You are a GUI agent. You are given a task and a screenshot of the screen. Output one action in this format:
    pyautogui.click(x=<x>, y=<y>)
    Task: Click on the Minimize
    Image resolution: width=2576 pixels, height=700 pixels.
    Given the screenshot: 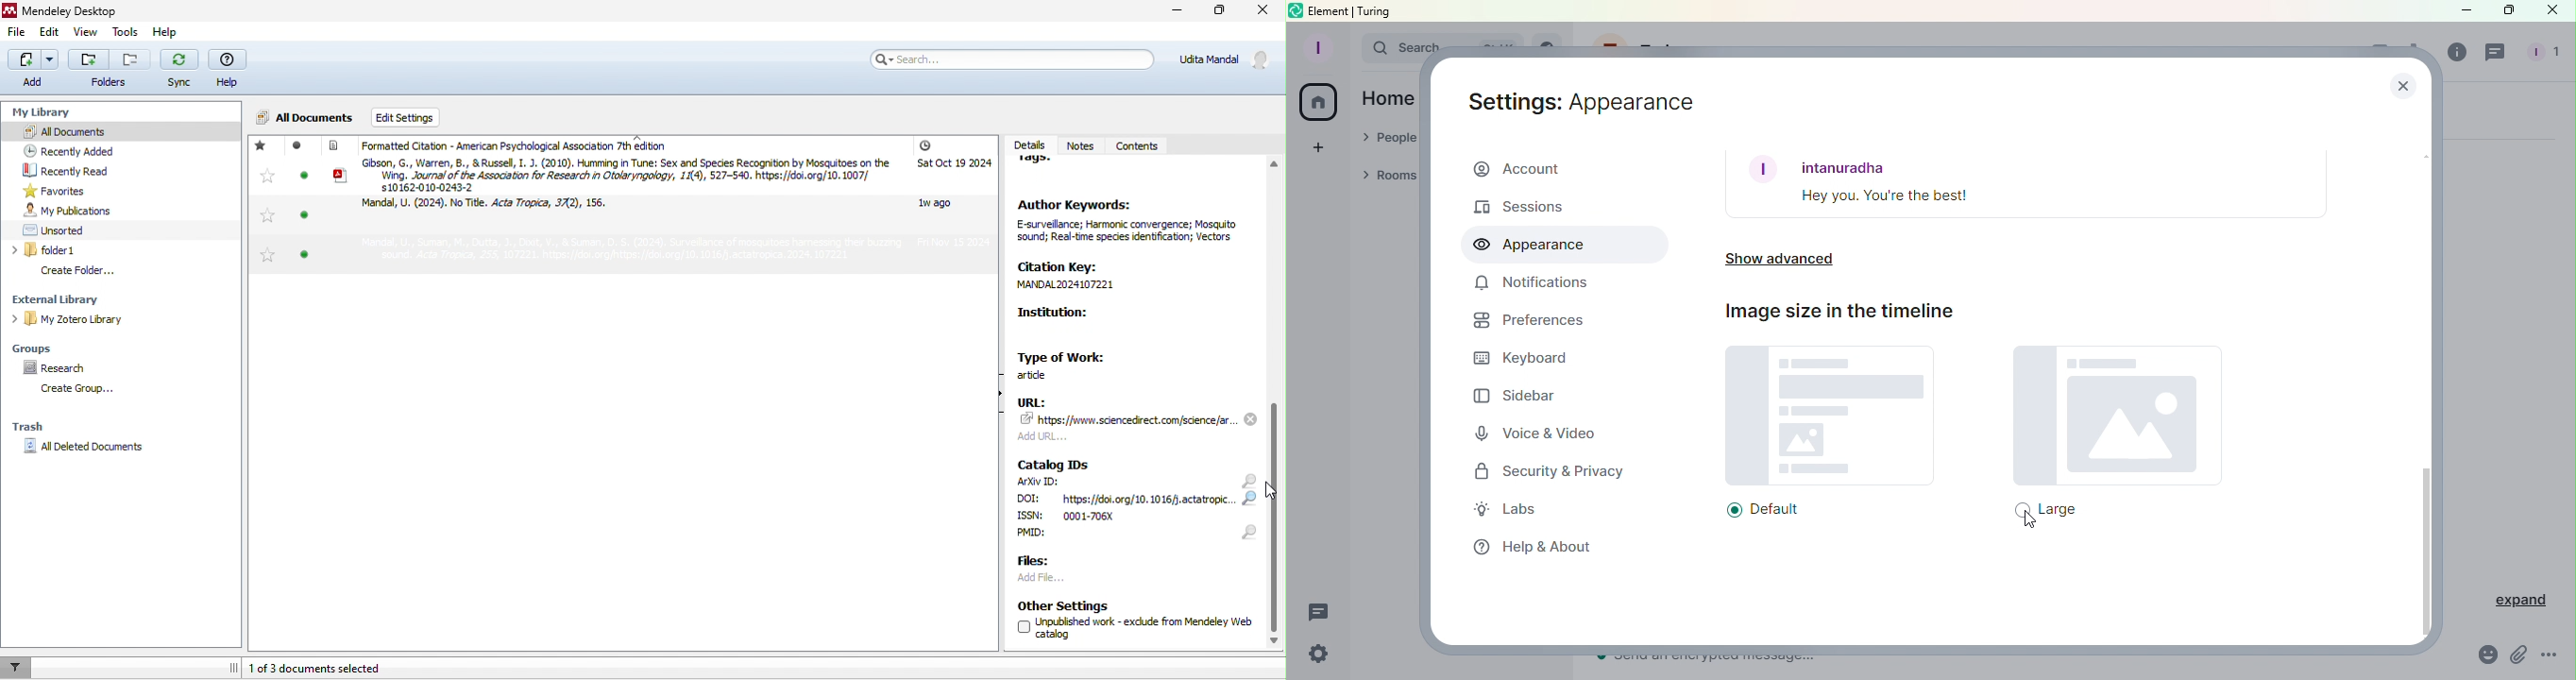 What is the action you would take?
    pyautogui.click(x=2464, y=10)
    